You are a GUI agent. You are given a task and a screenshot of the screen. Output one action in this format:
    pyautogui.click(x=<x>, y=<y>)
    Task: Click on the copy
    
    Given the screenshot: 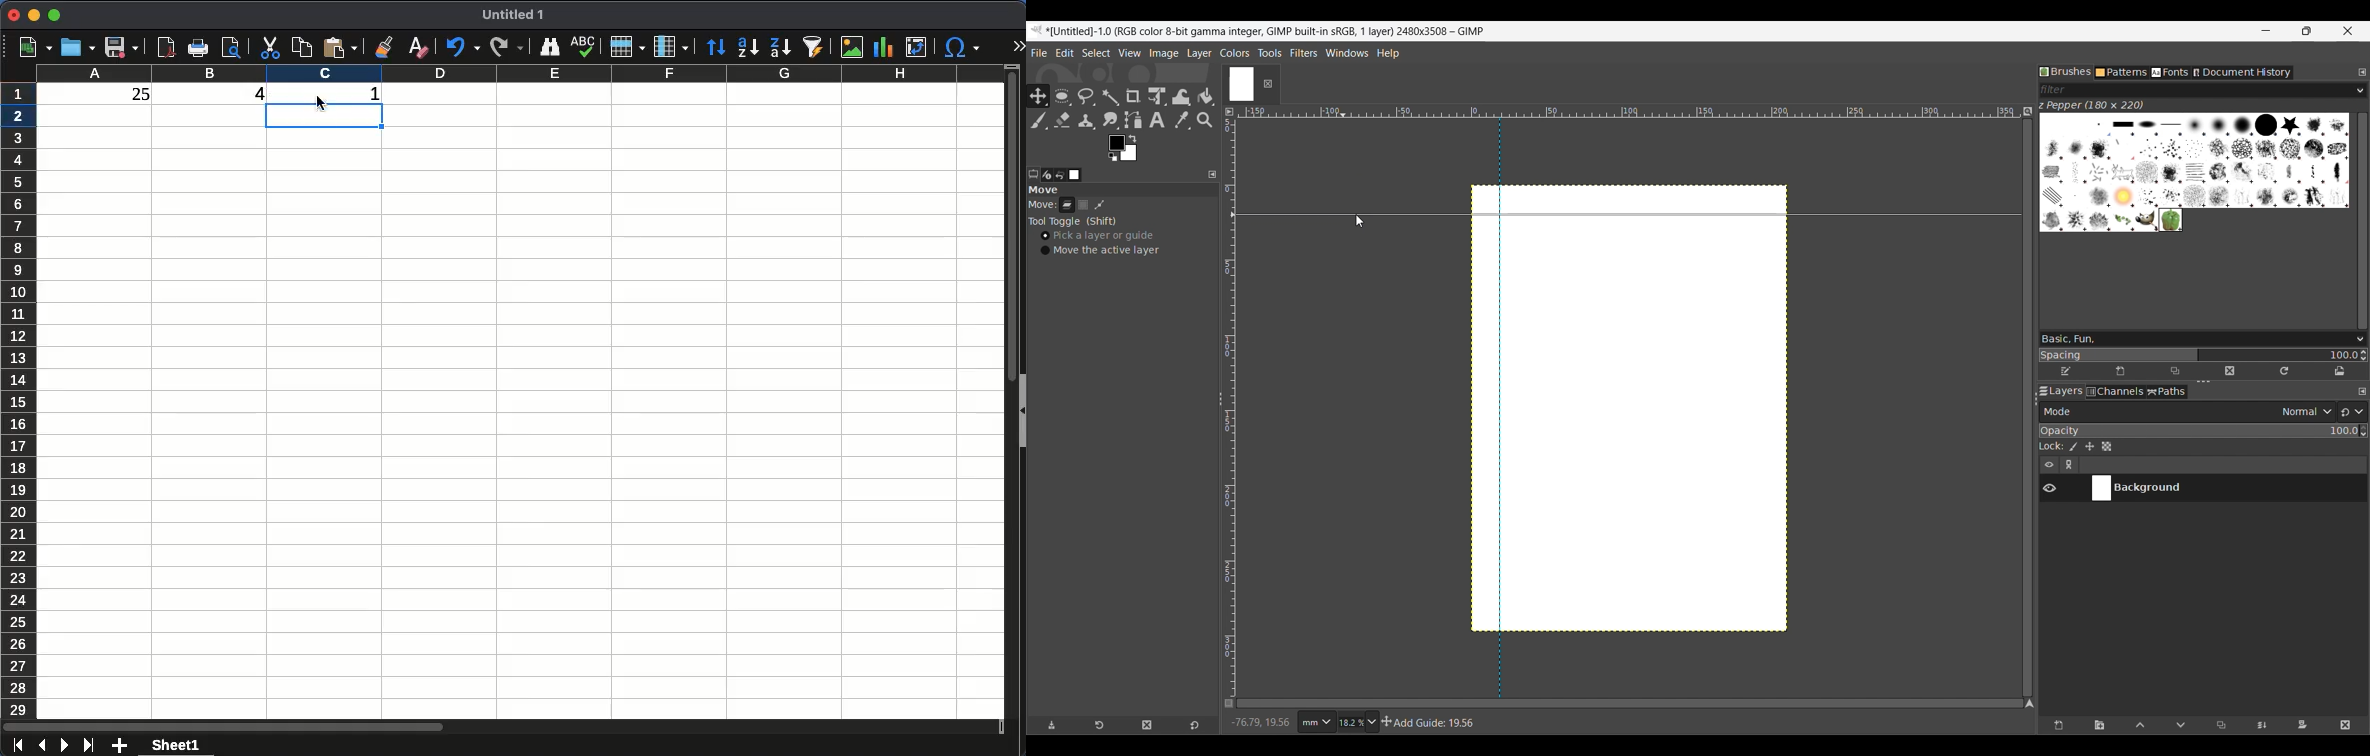 What is the action you would take?
    pyautogui.click(x=301, y=47)
    